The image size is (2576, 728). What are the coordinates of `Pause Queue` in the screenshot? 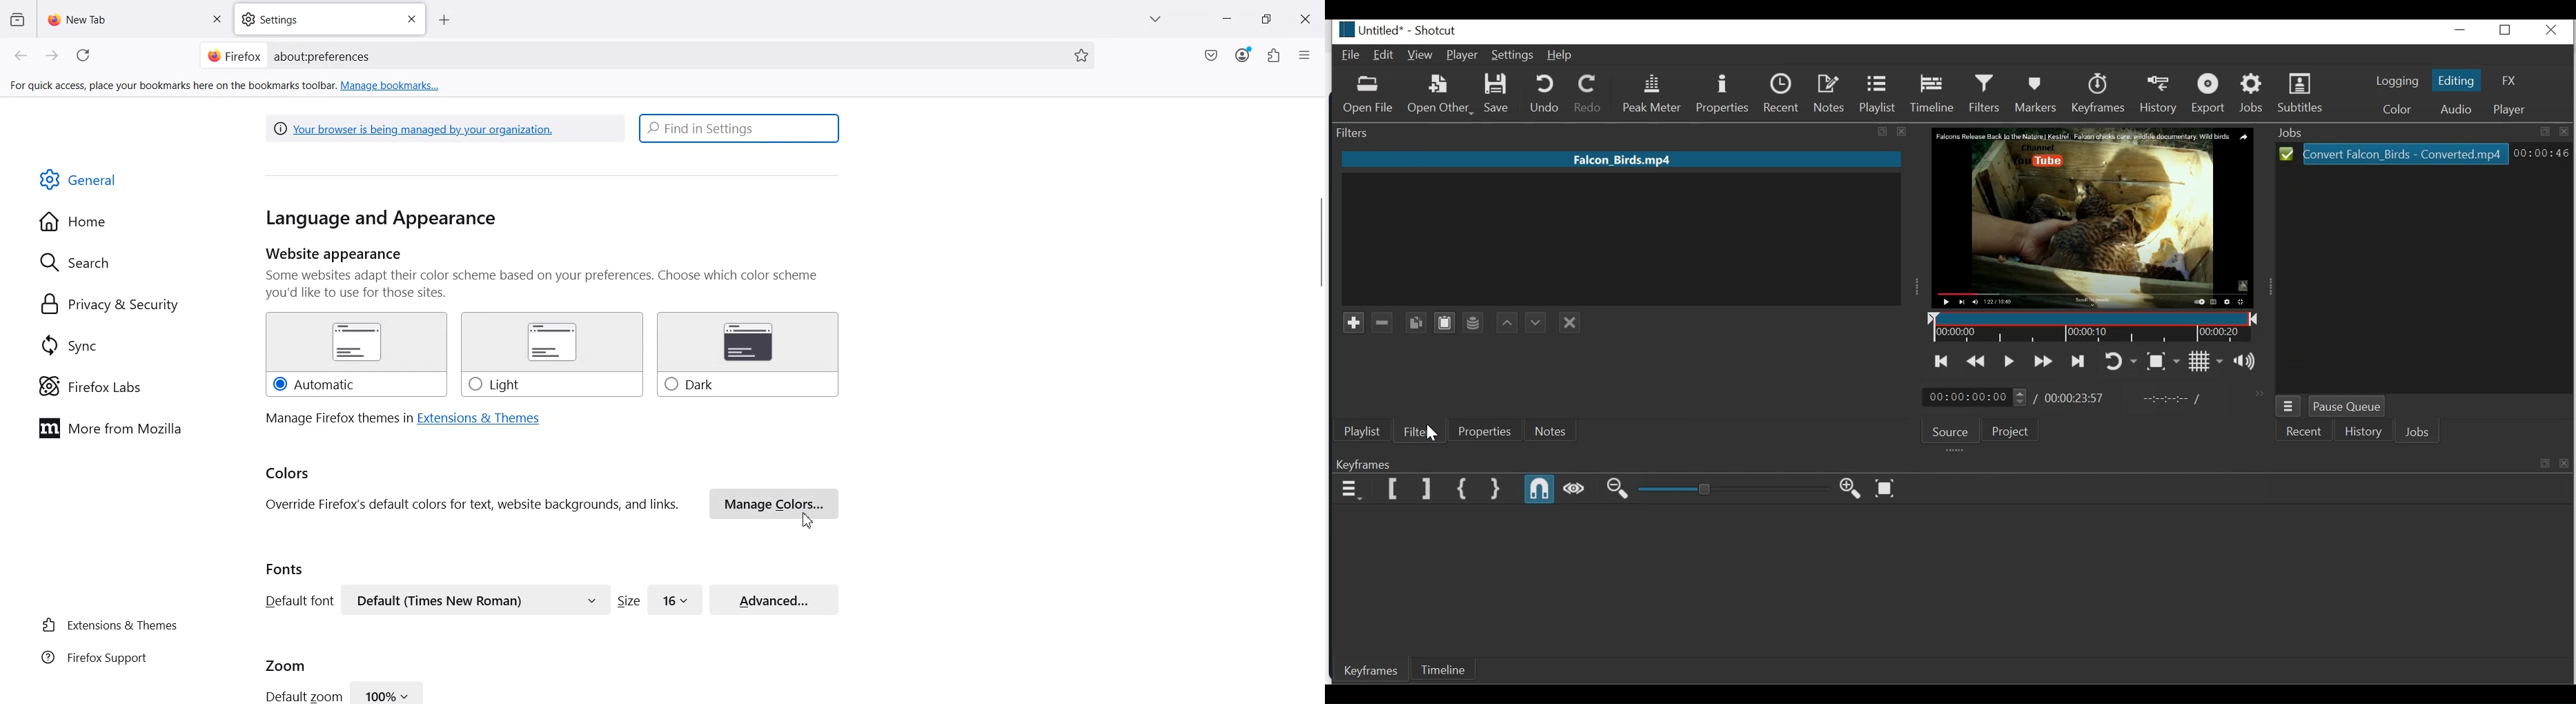 It's located at (2347, 406).